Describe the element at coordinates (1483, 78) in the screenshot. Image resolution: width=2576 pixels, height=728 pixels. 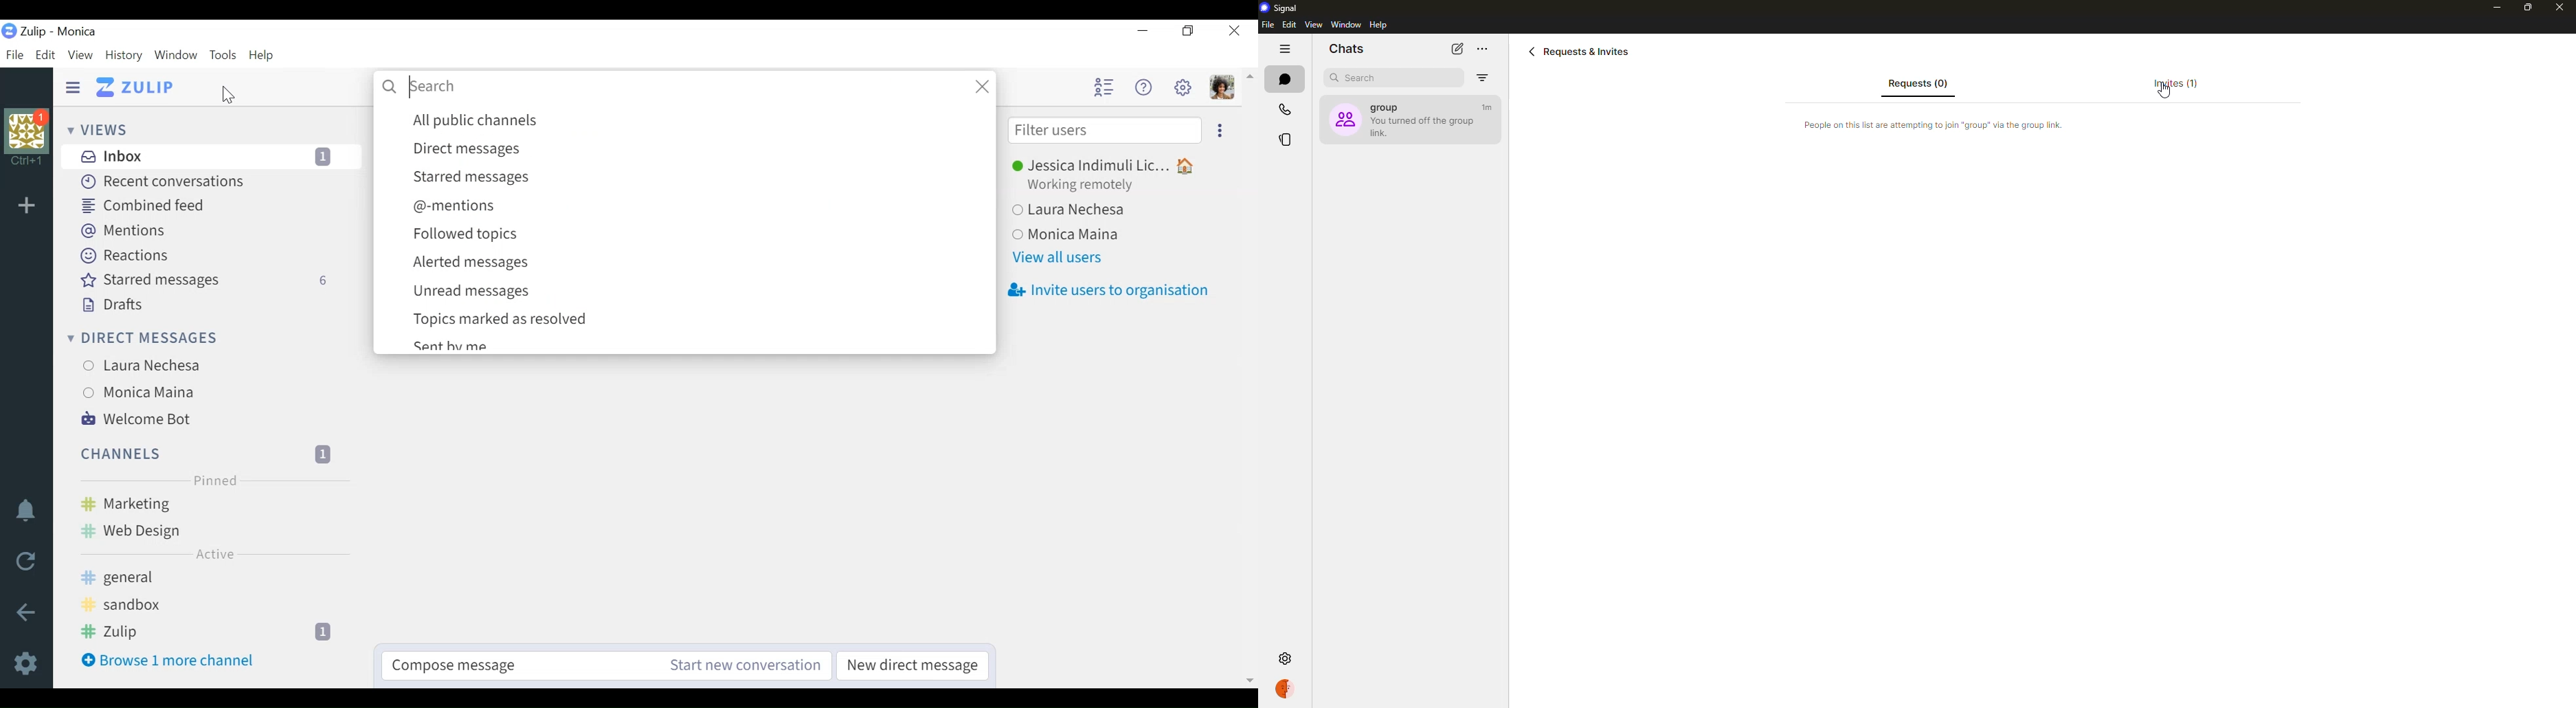
I see `filter` at that location.